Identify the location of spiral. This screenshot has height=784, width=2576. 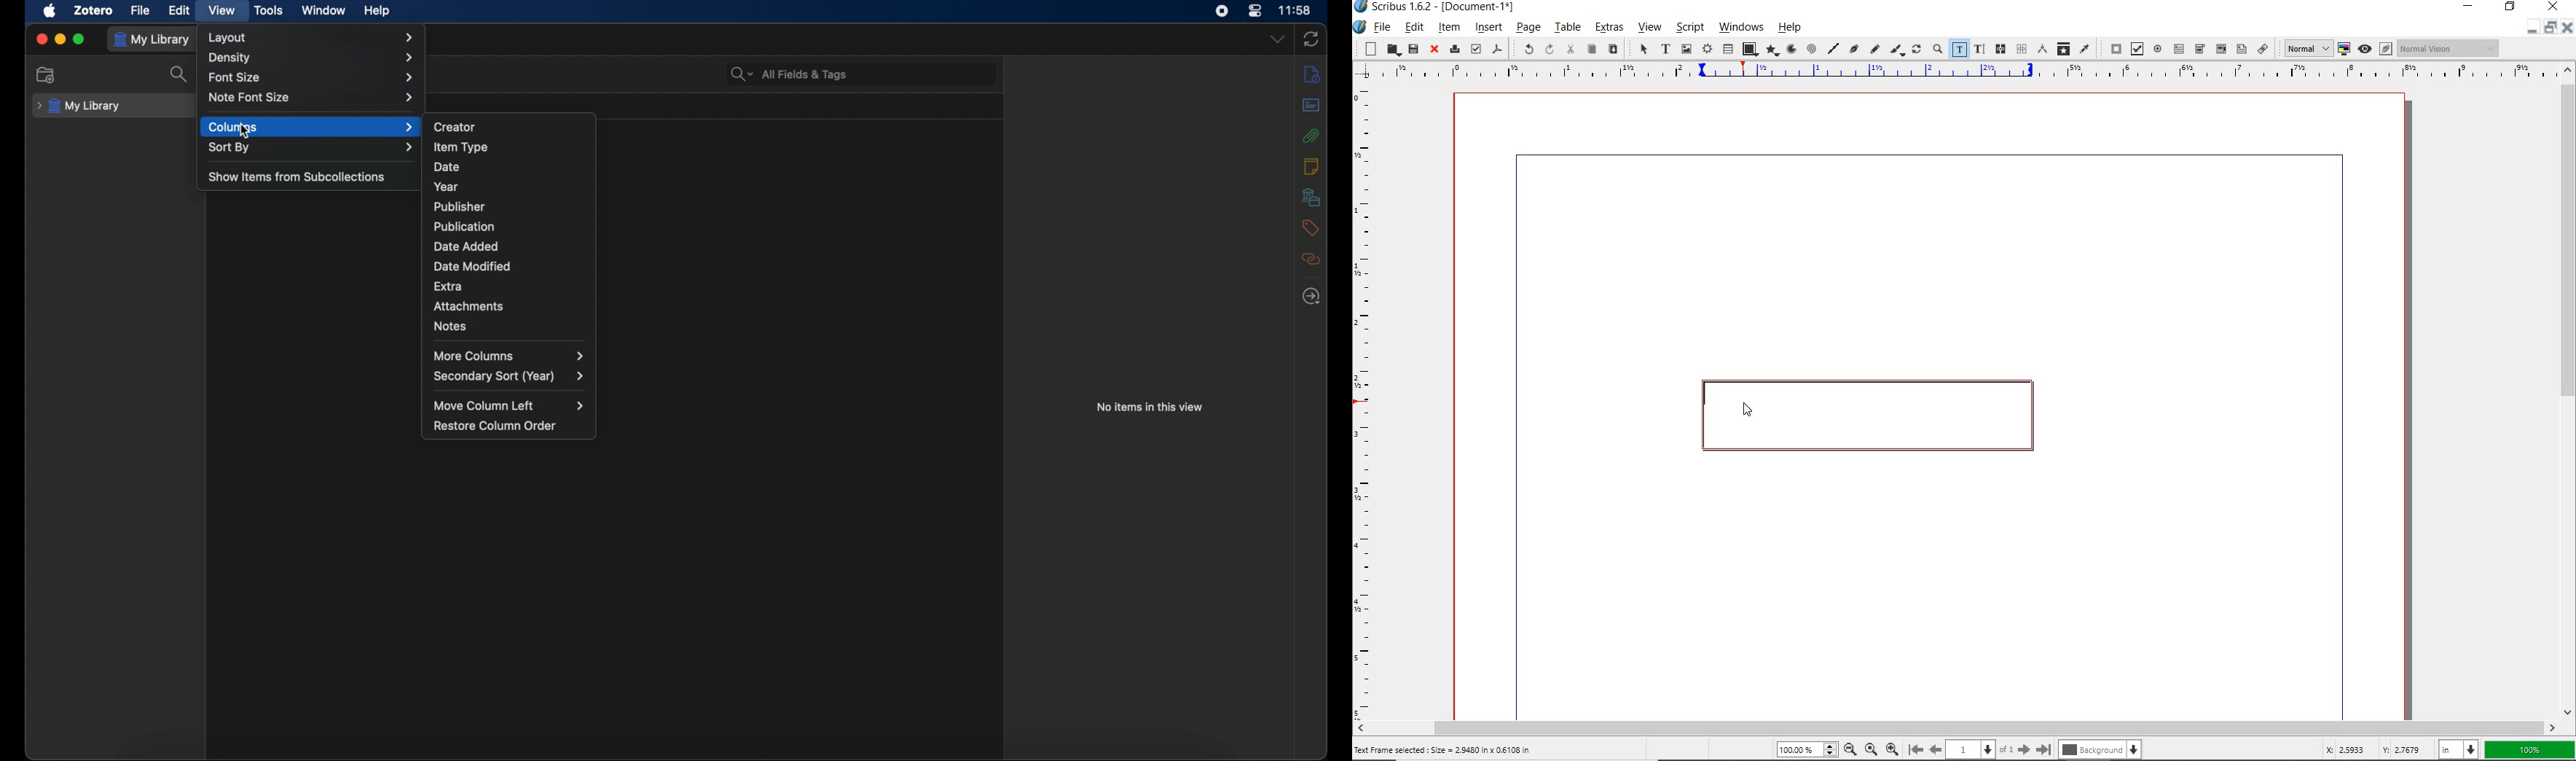
(1811, 50).